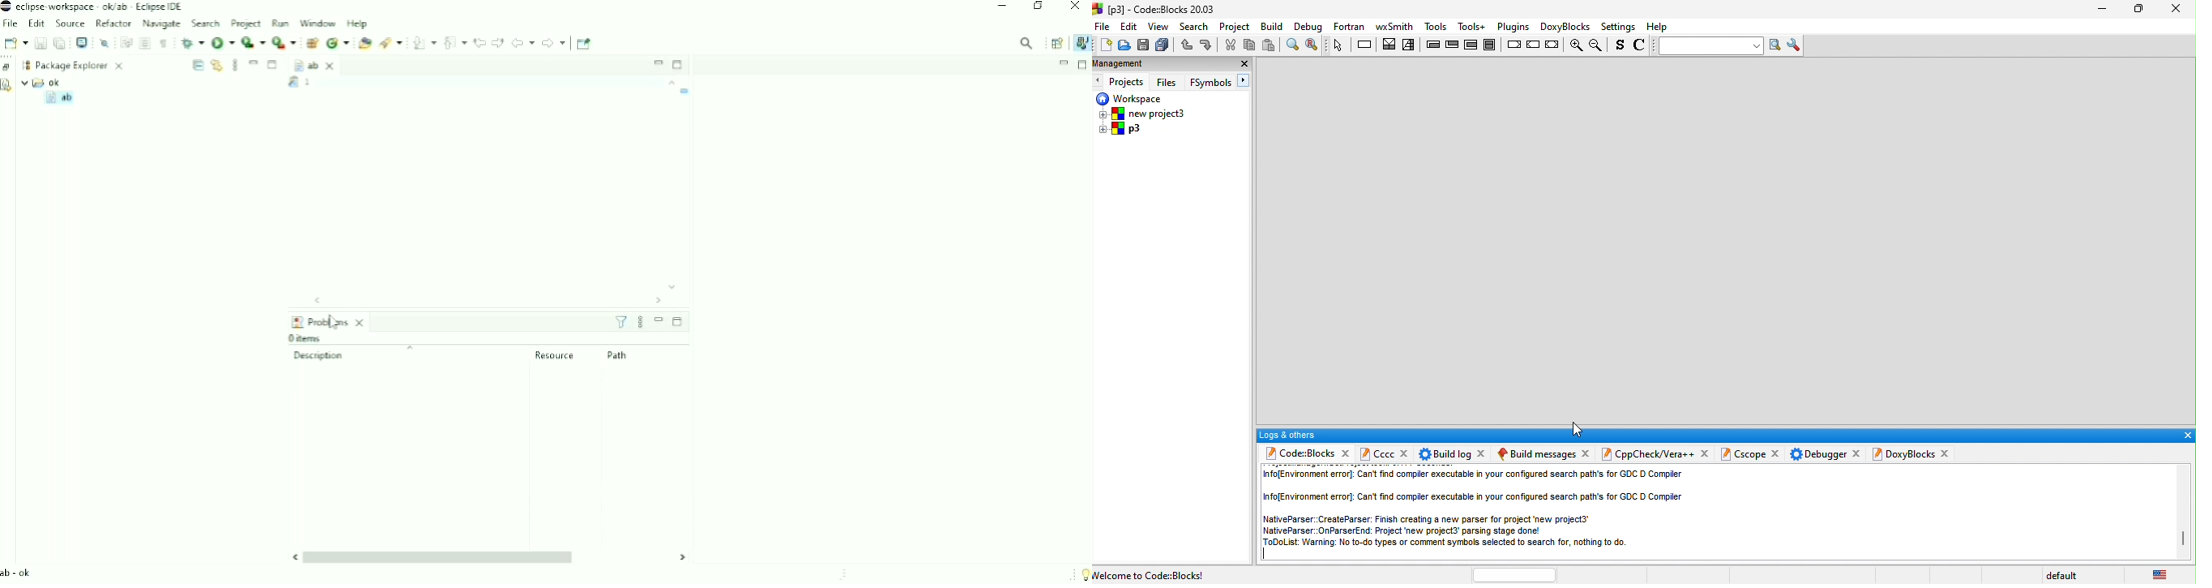  What do you see at coordinates (1236, 26) in the screenshot?
I see `project` at bounding box center [1236, 26].